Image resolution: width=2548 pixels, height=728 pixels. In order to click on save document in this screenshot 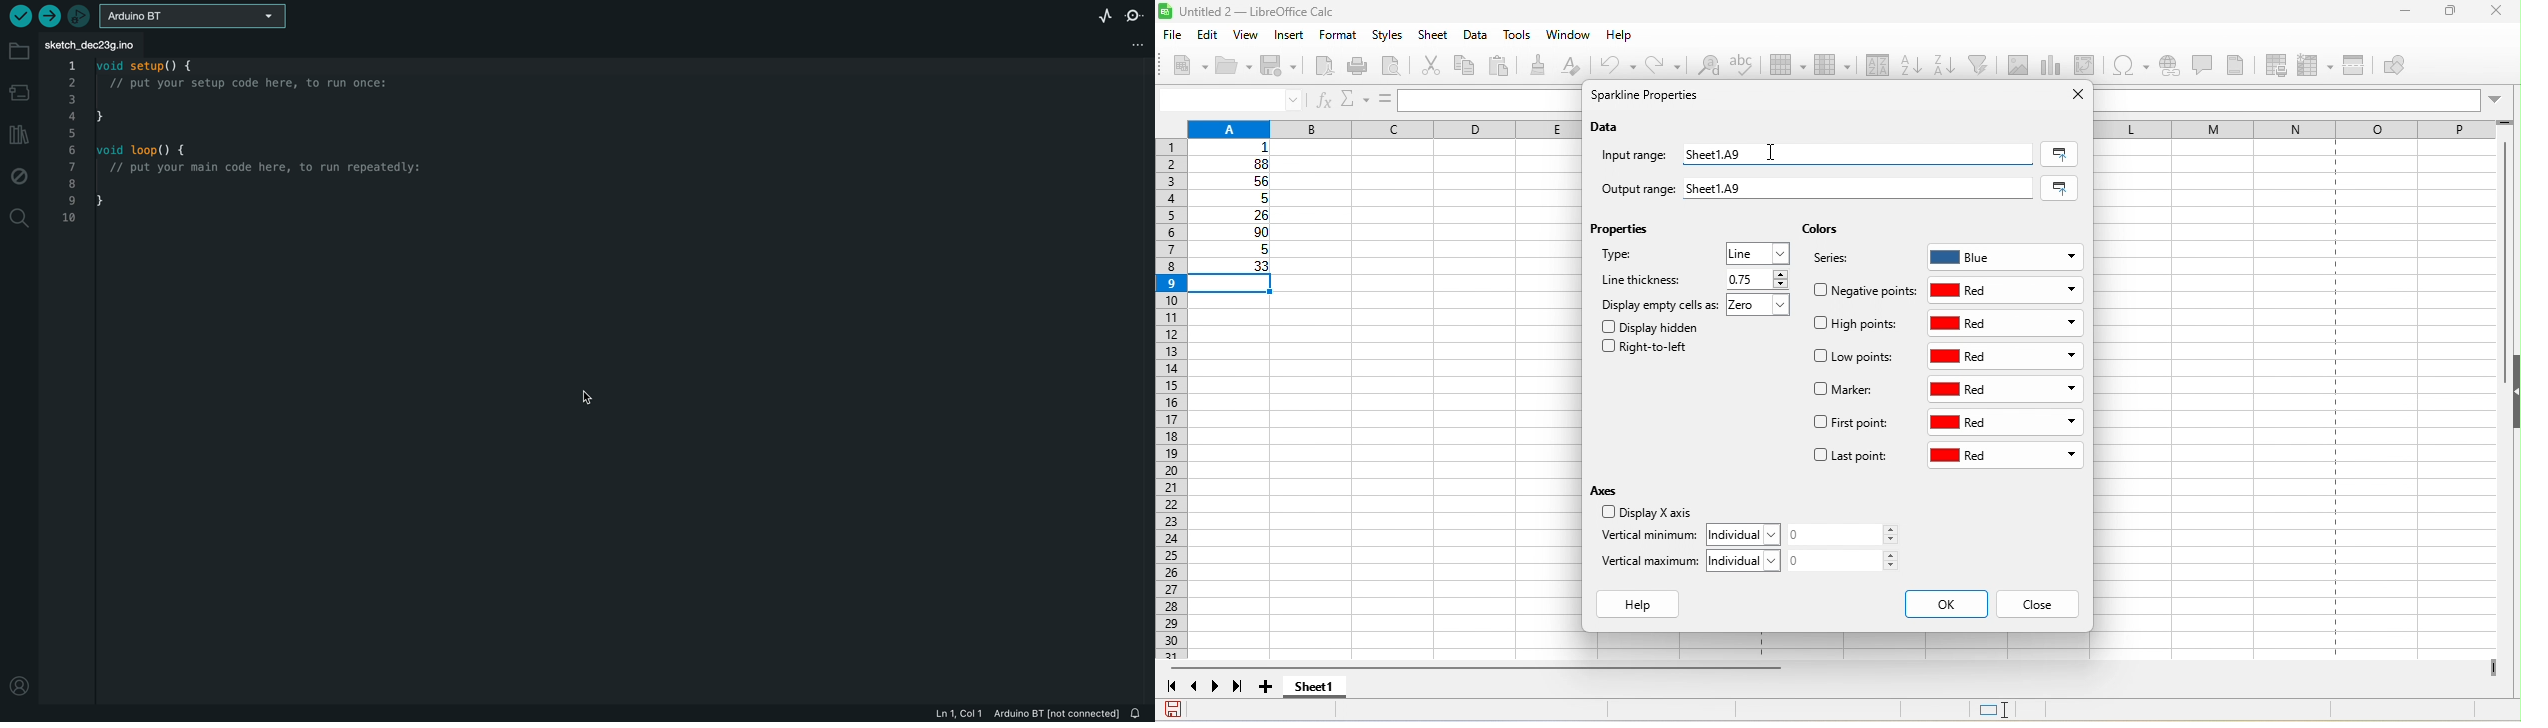, I will do `click(1173, 709)`.